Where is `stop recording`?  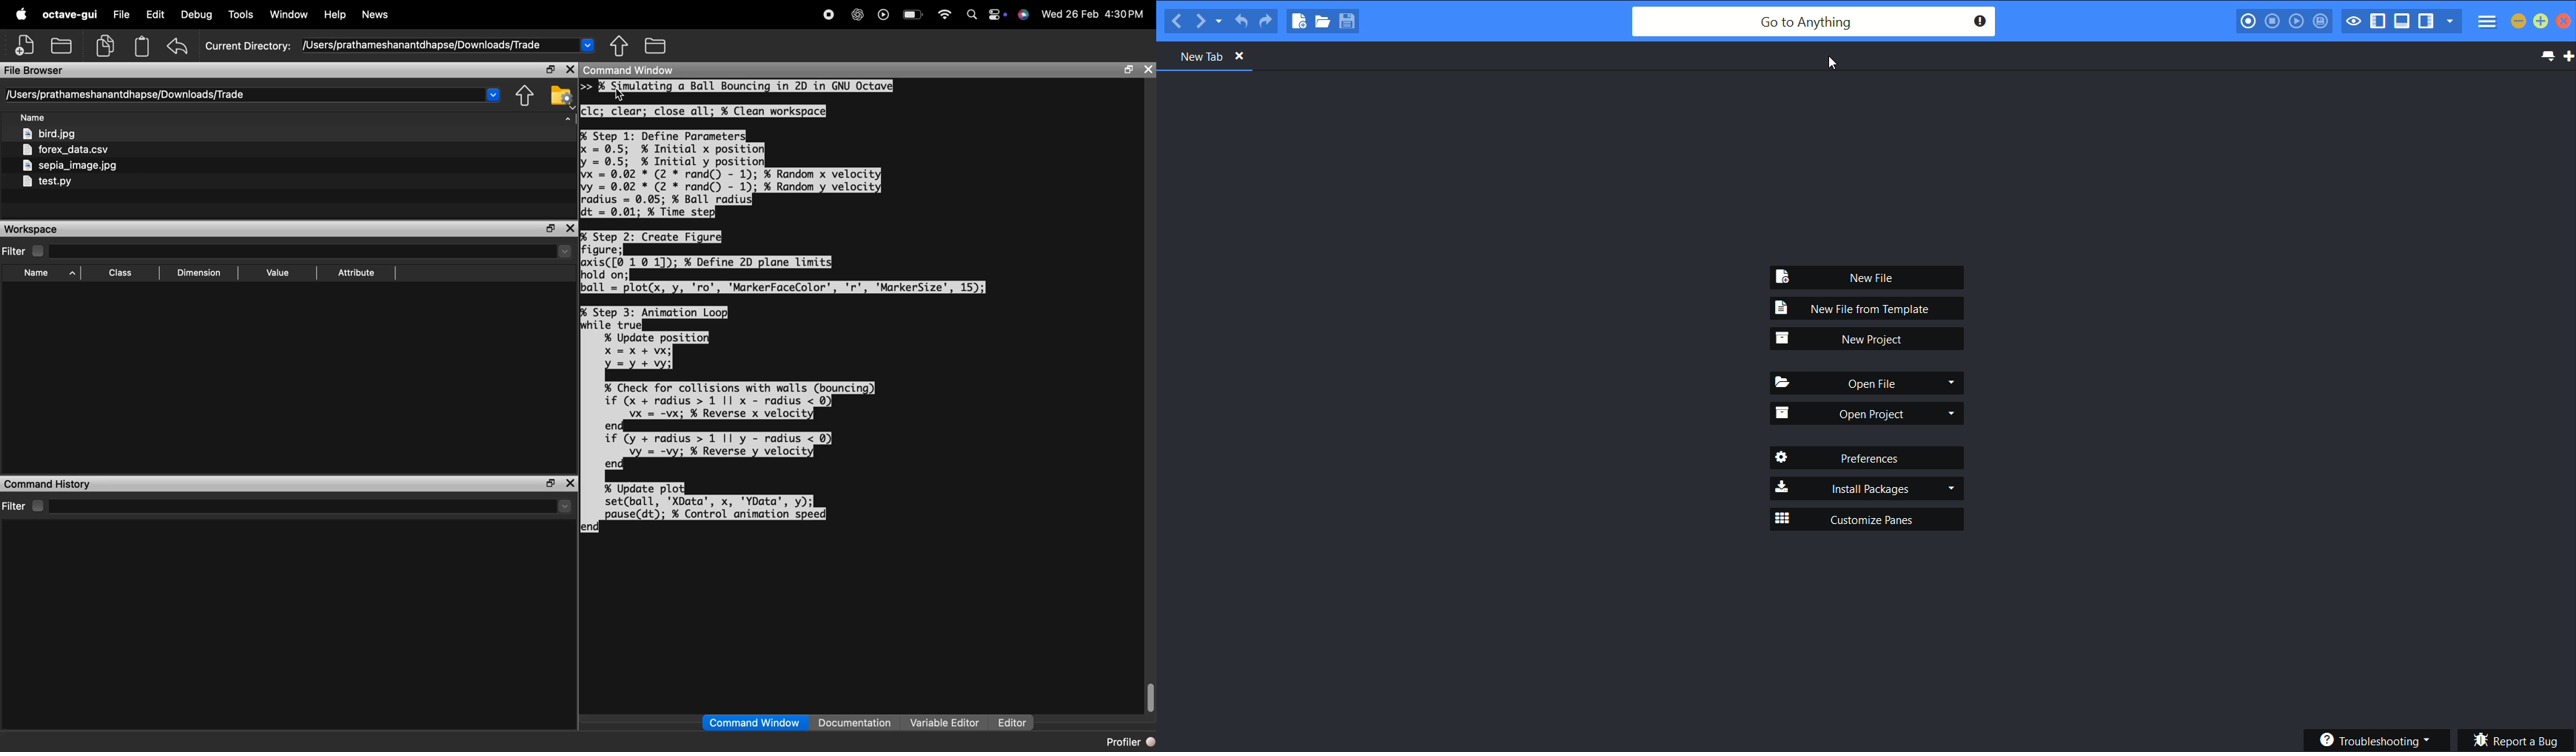 stop recording is located at coordinates (829, 14).